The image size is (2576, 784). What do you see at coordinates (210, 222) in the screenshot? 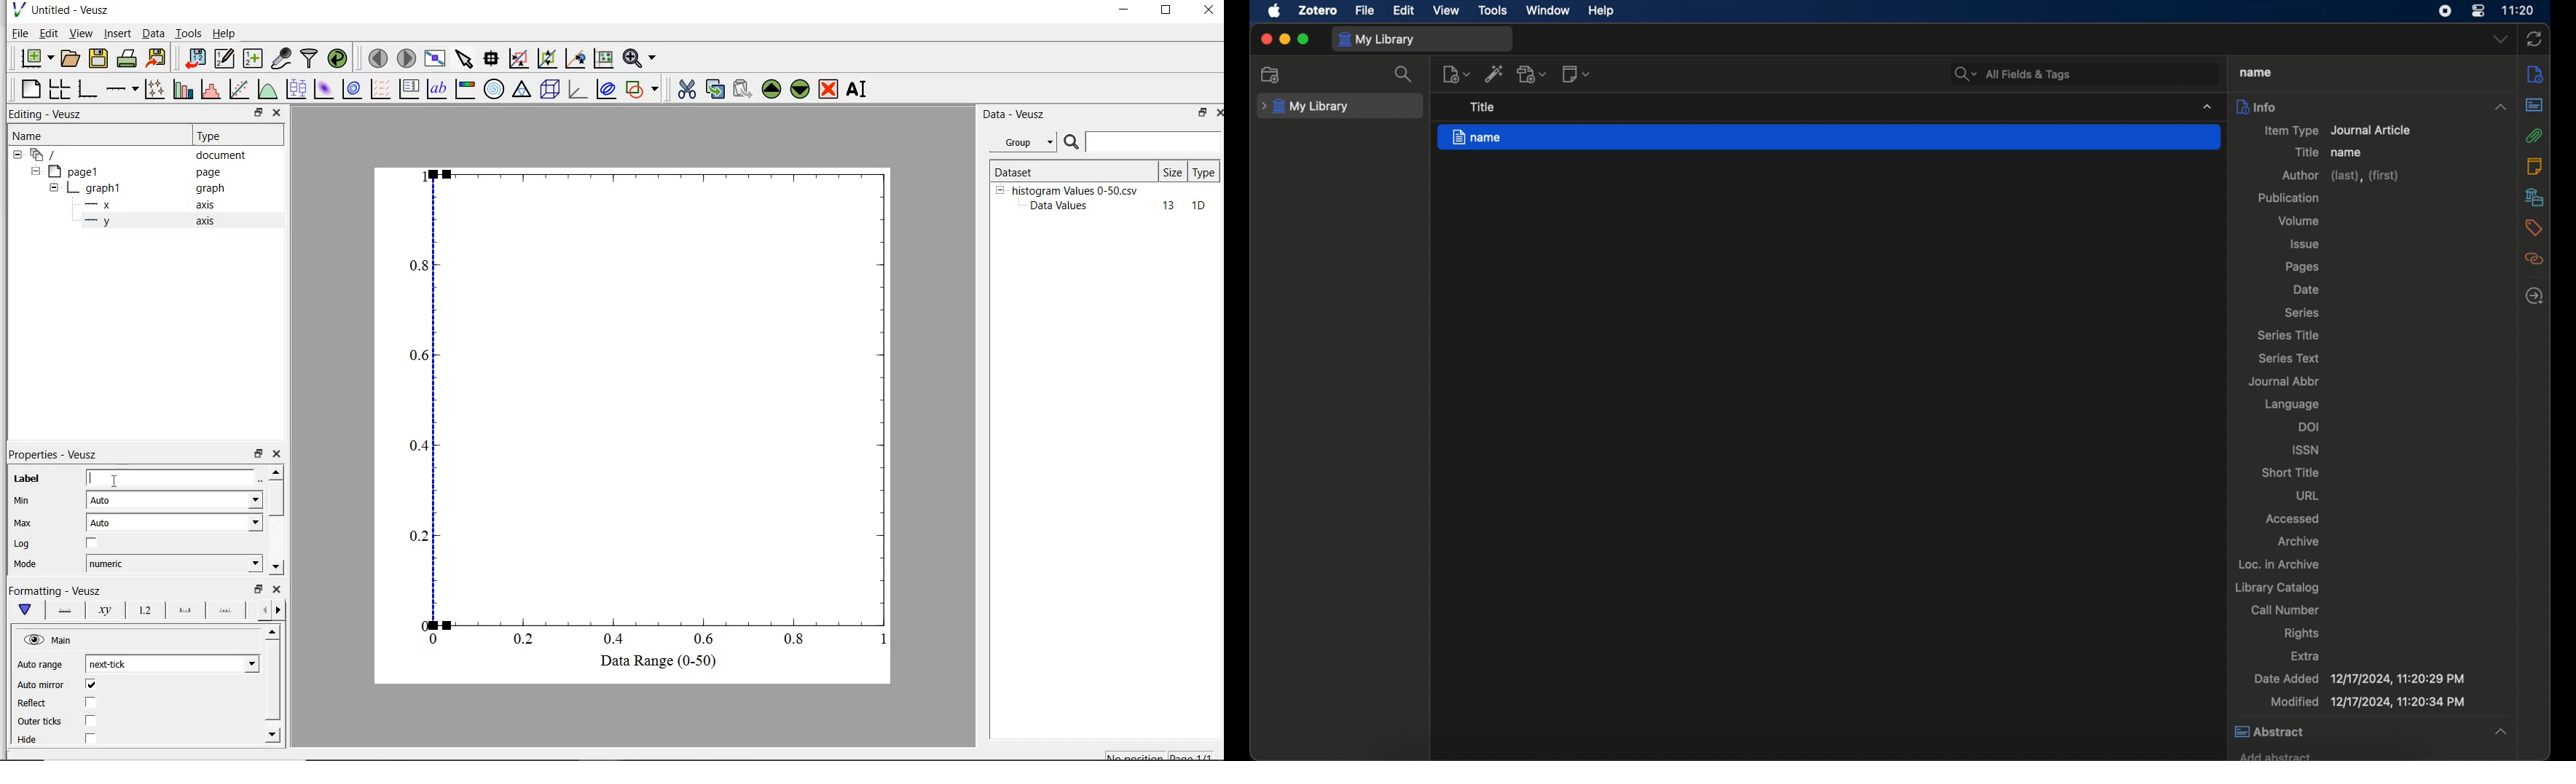
I see `axis` at bounding box center [210, 222].